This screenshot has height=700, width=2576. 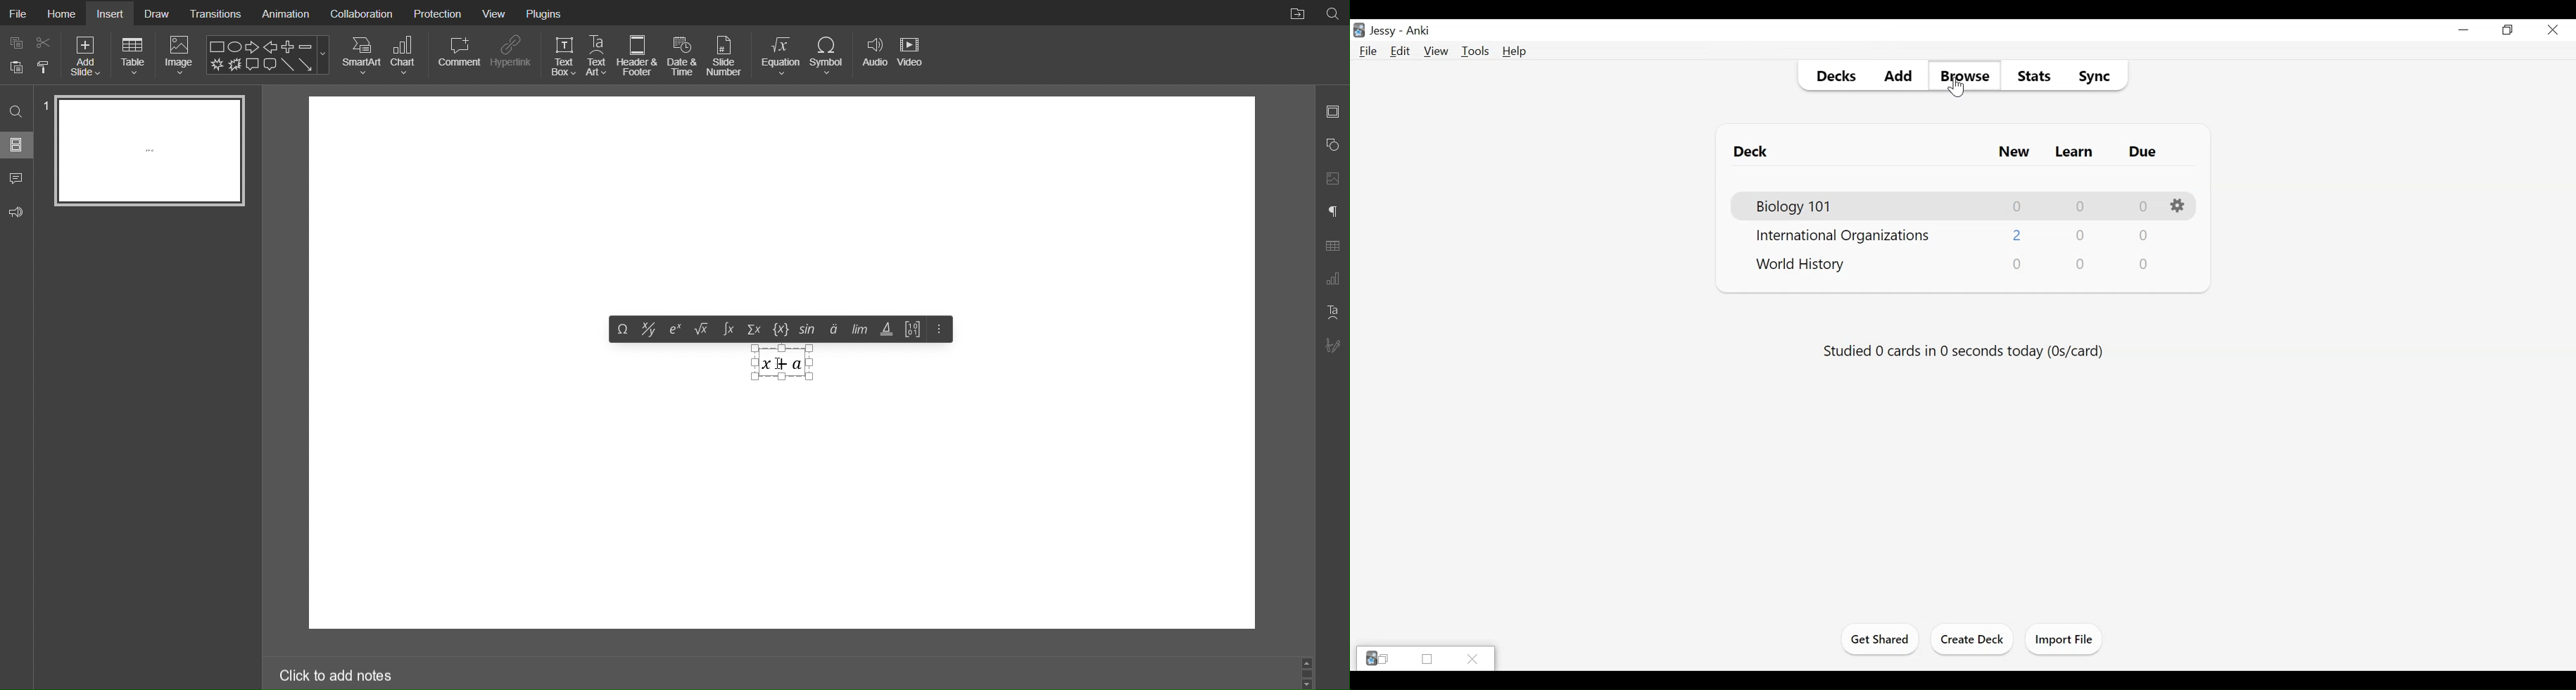 I want to click on minimize, so click(x=2464, y=29).